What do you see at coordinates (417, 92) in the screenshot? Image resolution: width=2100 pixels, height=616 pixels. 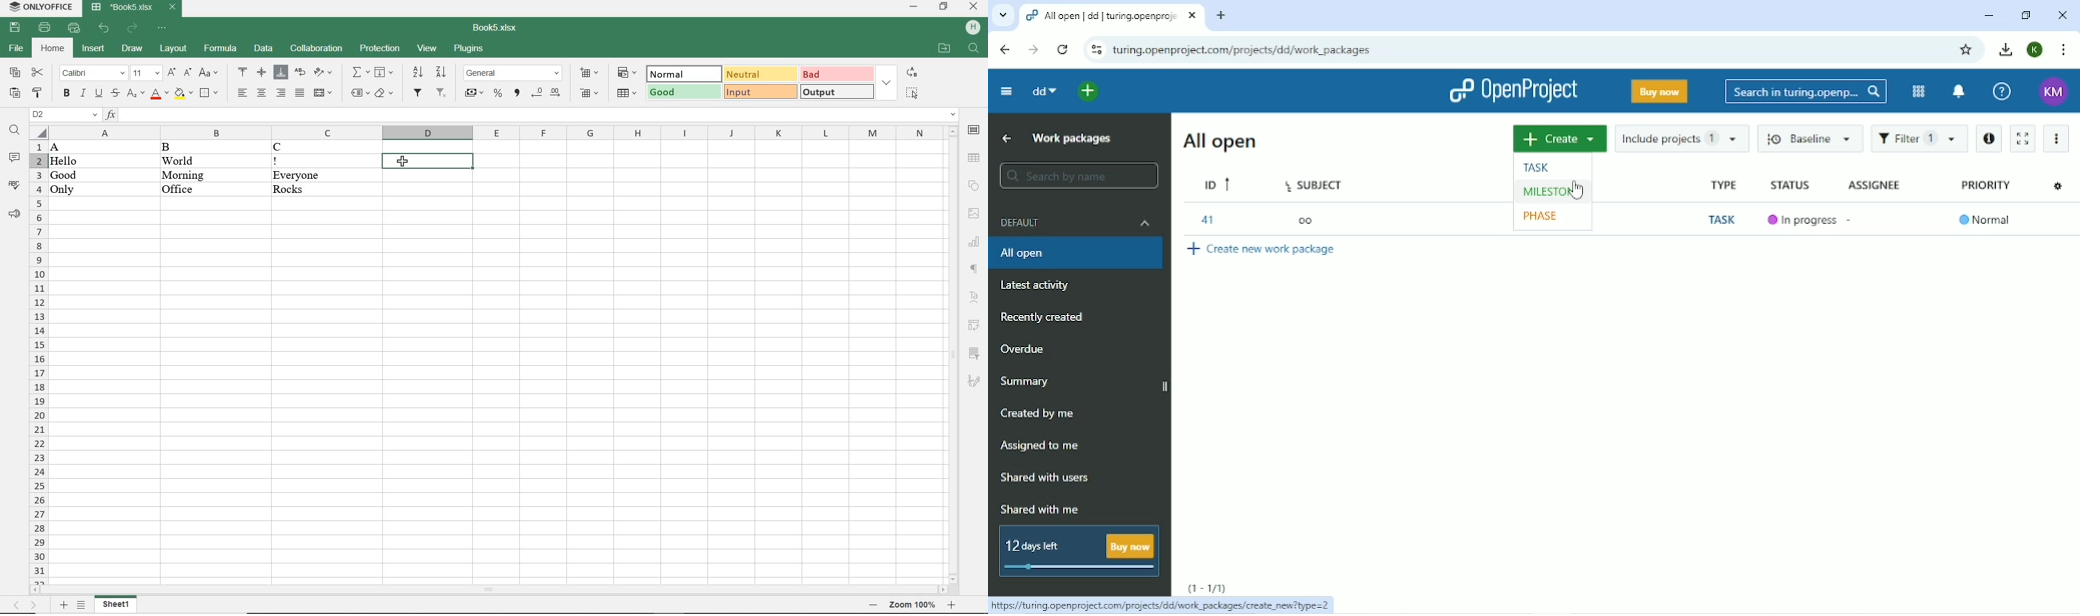 I see `FILTER` at bounding box center [417, 92].